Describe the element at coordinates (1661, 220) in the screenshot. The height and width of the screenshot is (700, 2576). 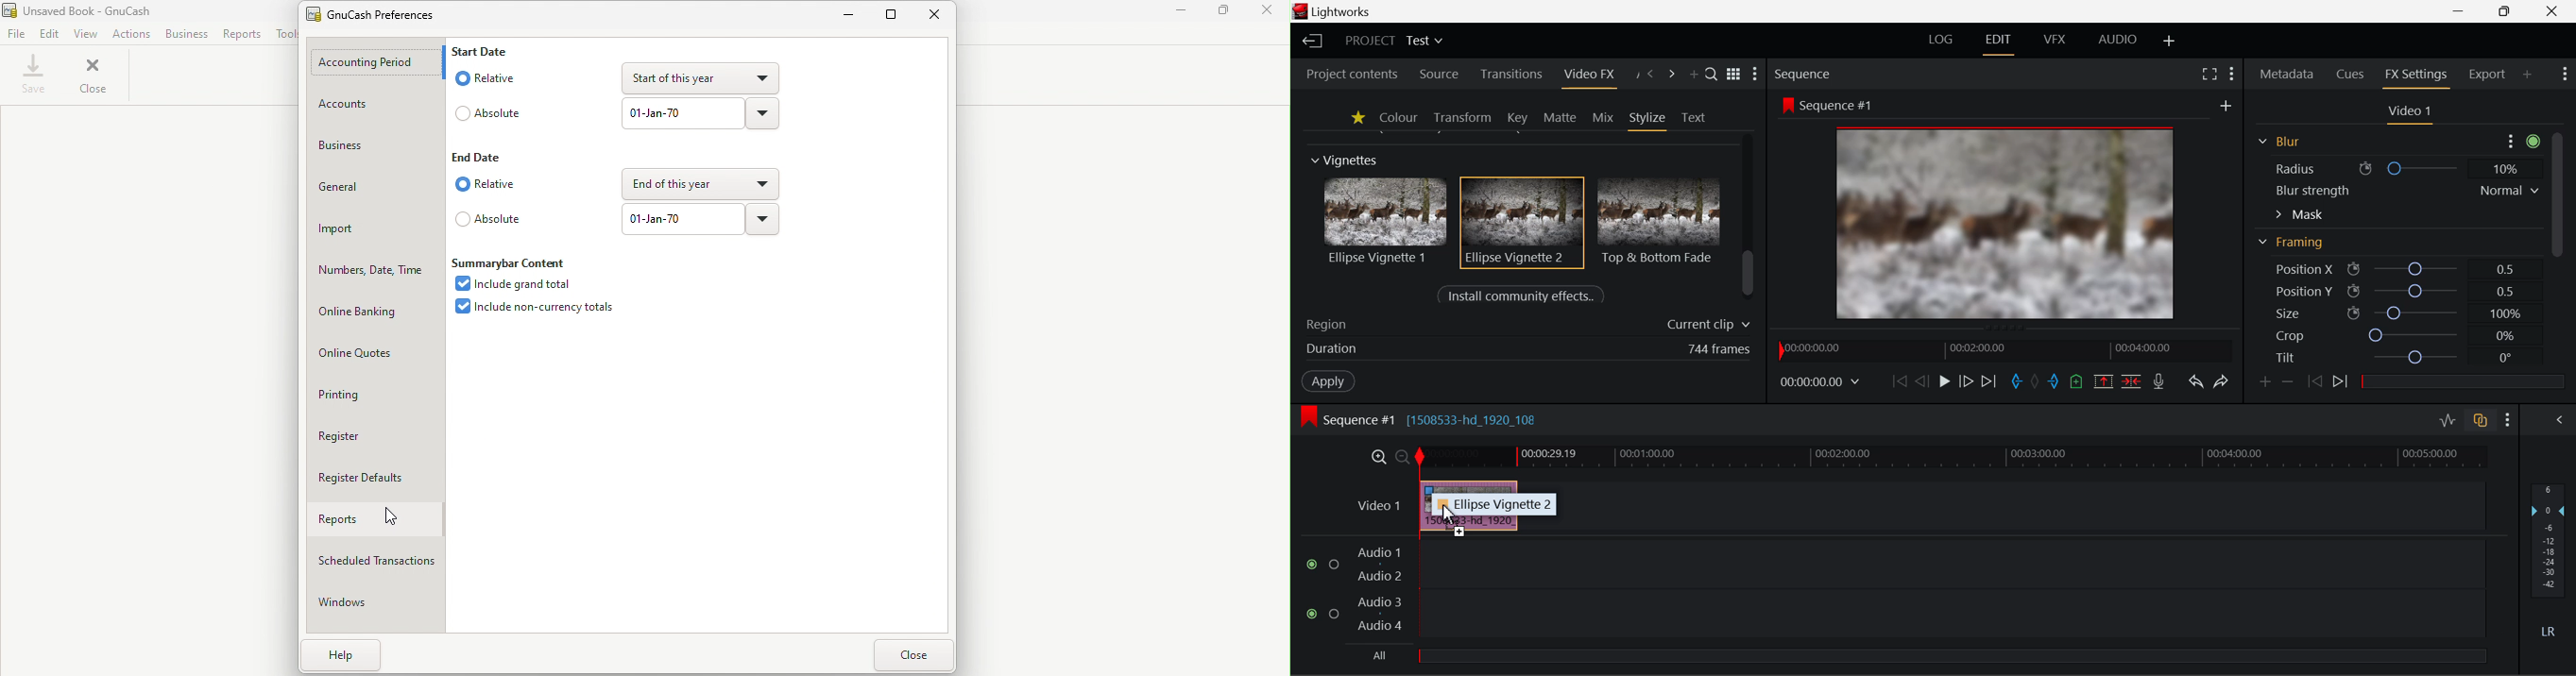
I see `Top & Bottom Fade` at that location.